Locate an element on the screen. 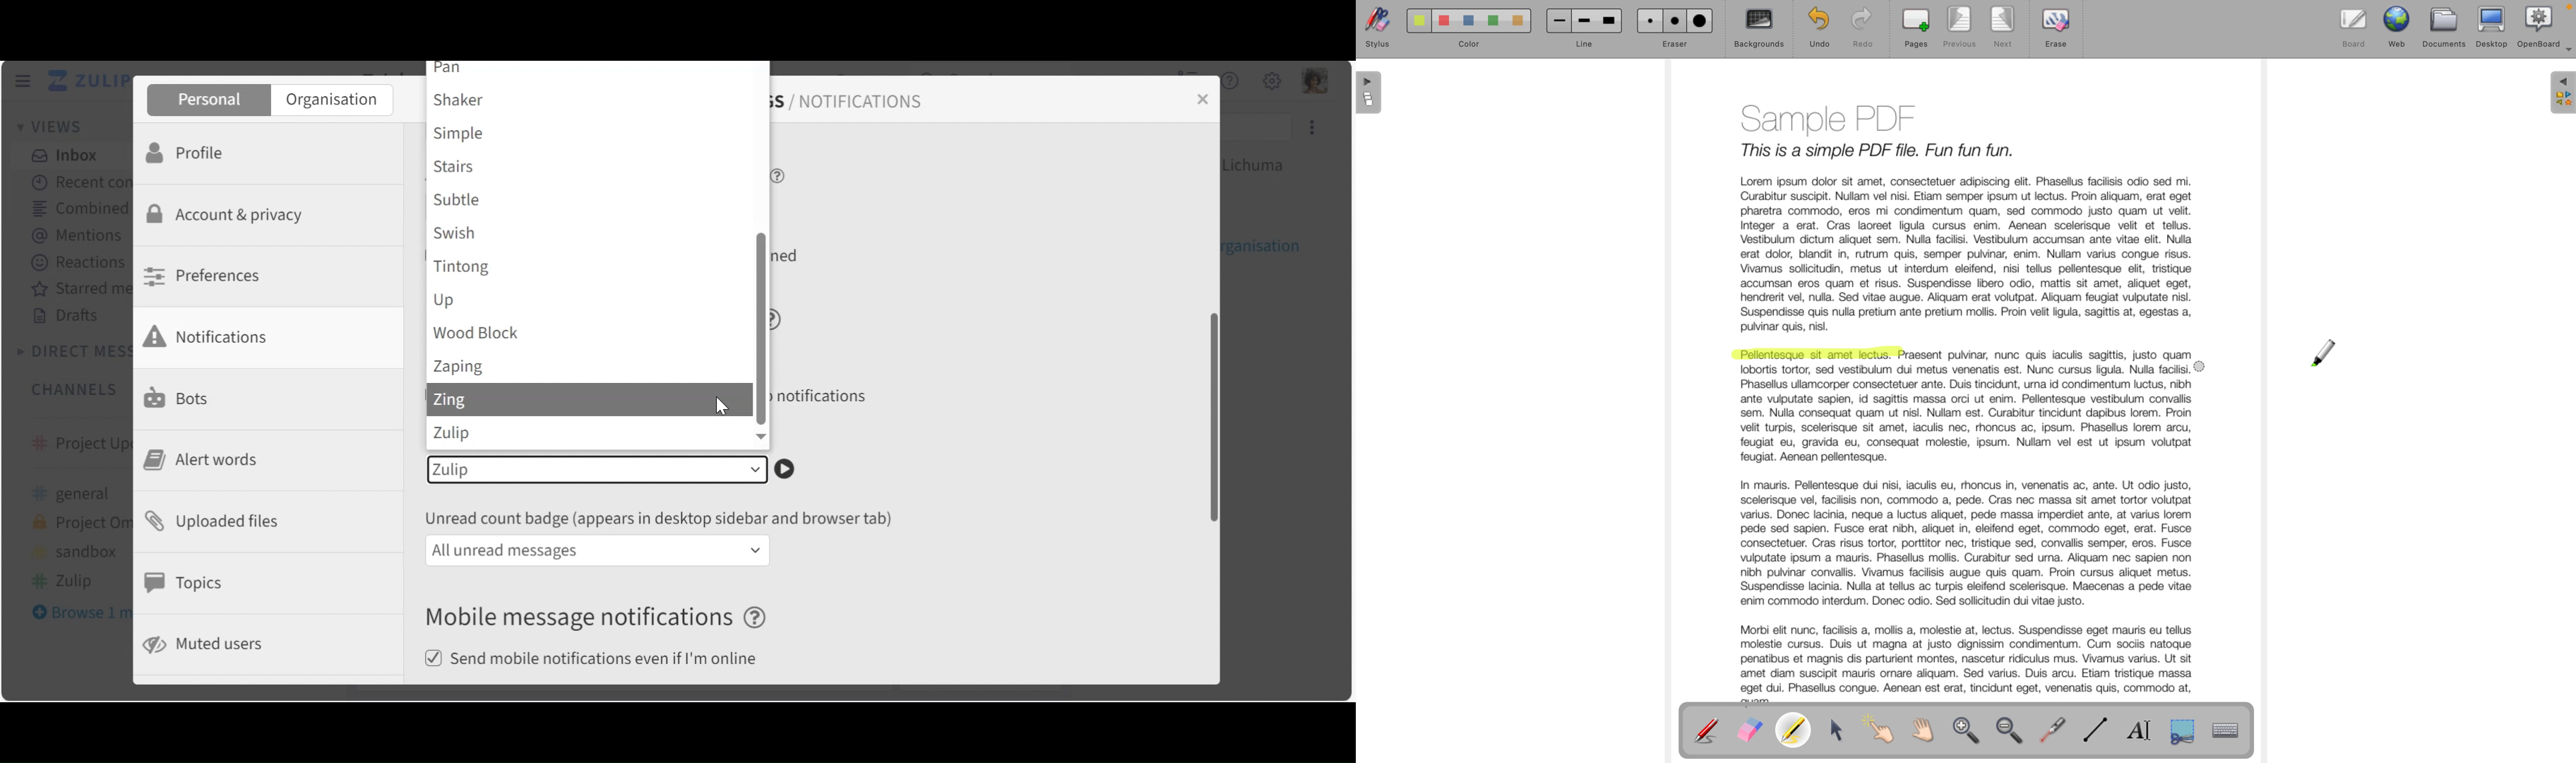 This screenshot has width=2576, height=784. Organisation is located at coordinates (332, 101).